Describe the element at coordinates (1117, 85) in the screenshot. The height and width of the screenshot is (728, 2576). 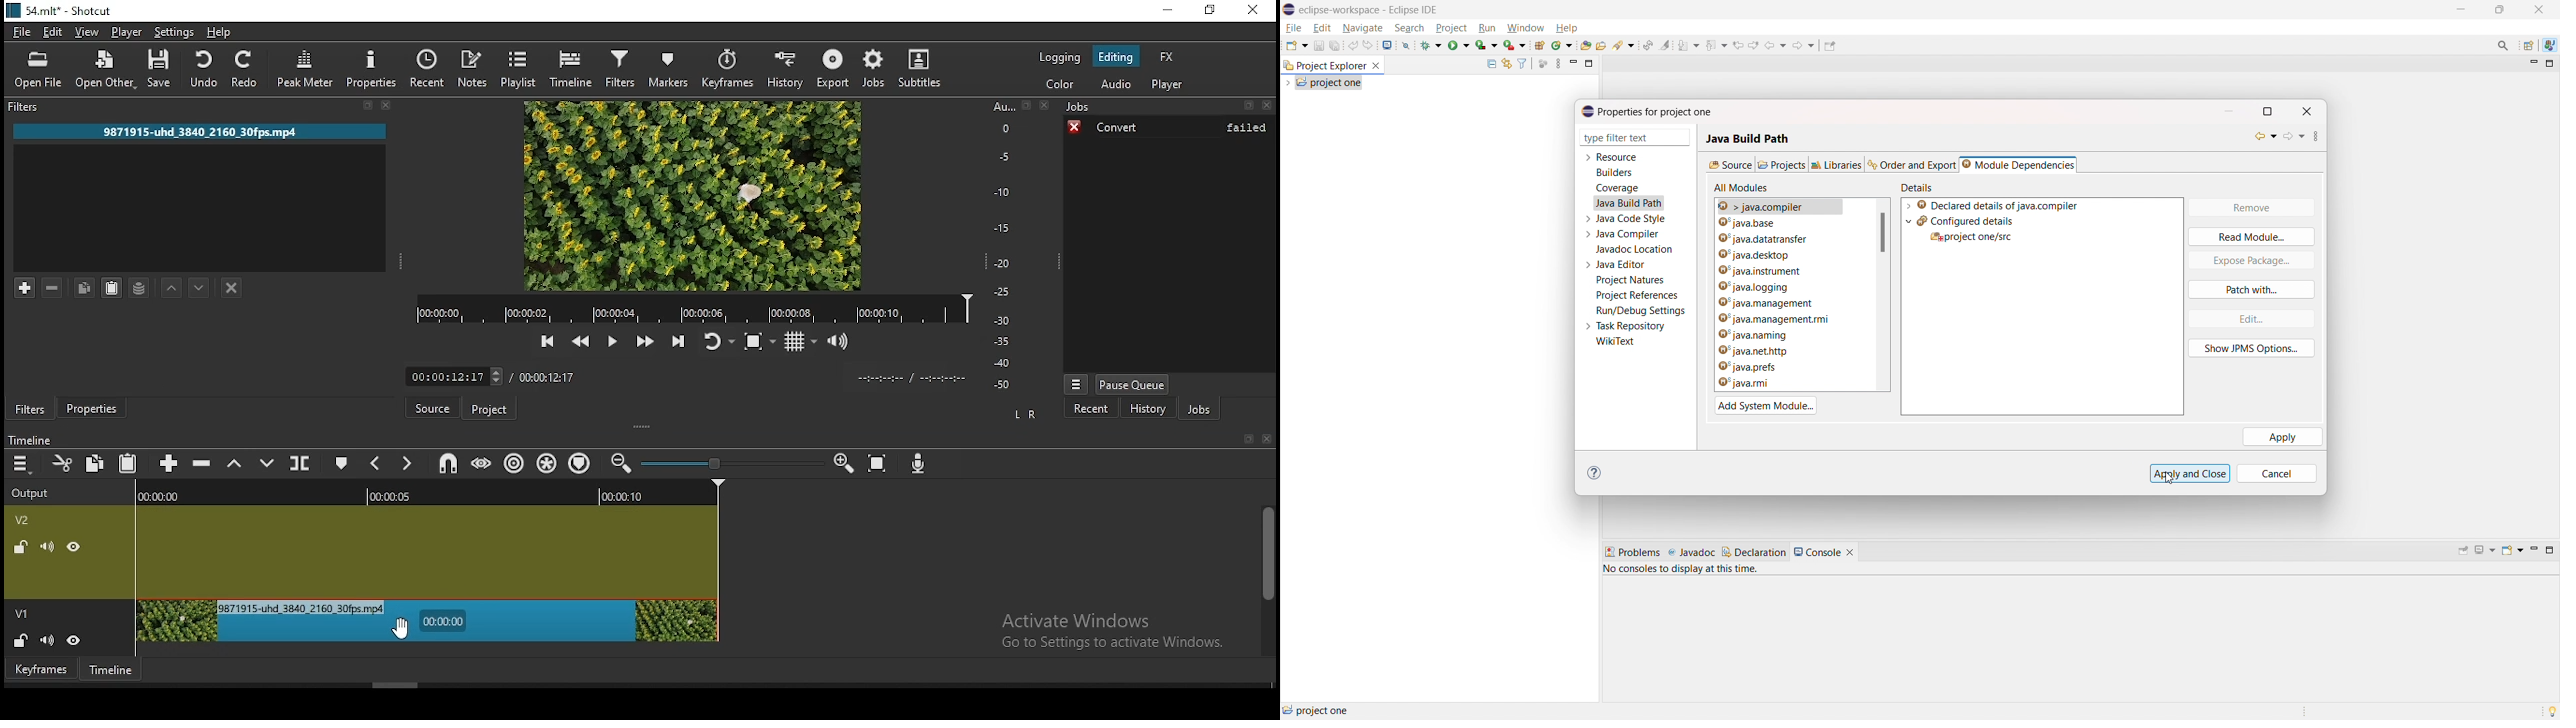
I see `audio` at that location.